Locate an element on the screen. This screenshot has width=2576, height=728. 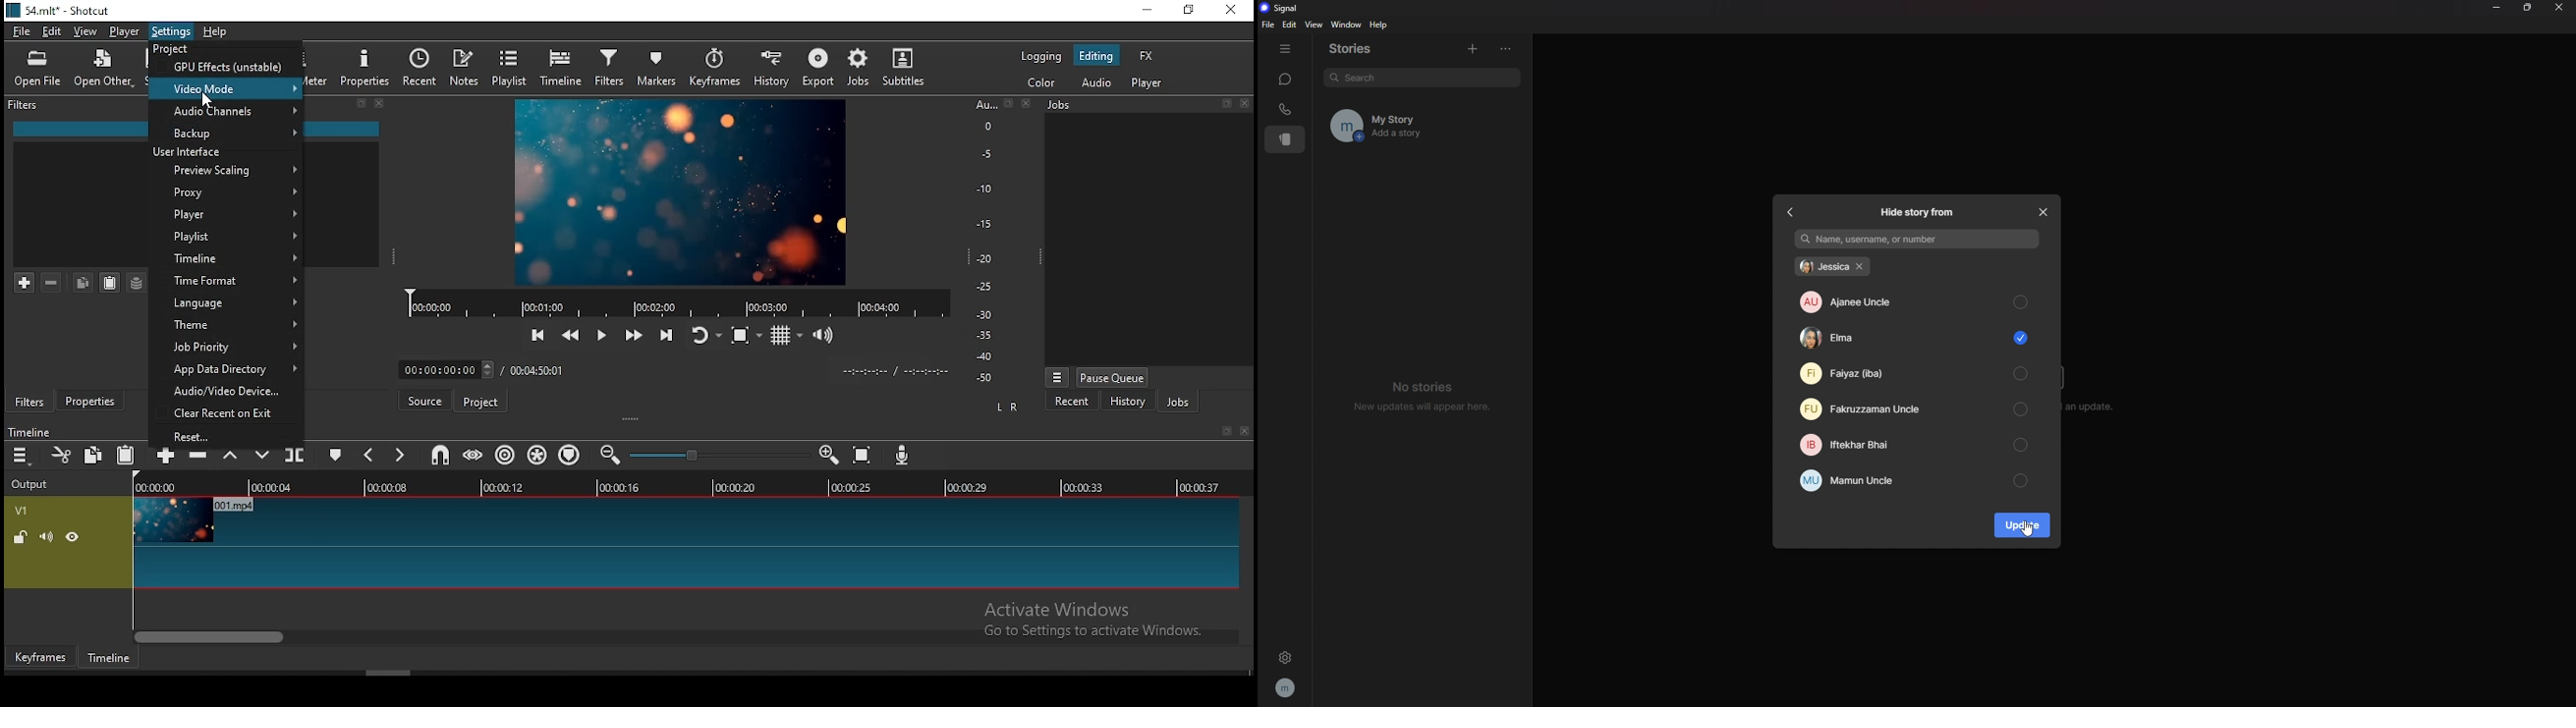
source is located at coordinates (424, 402).